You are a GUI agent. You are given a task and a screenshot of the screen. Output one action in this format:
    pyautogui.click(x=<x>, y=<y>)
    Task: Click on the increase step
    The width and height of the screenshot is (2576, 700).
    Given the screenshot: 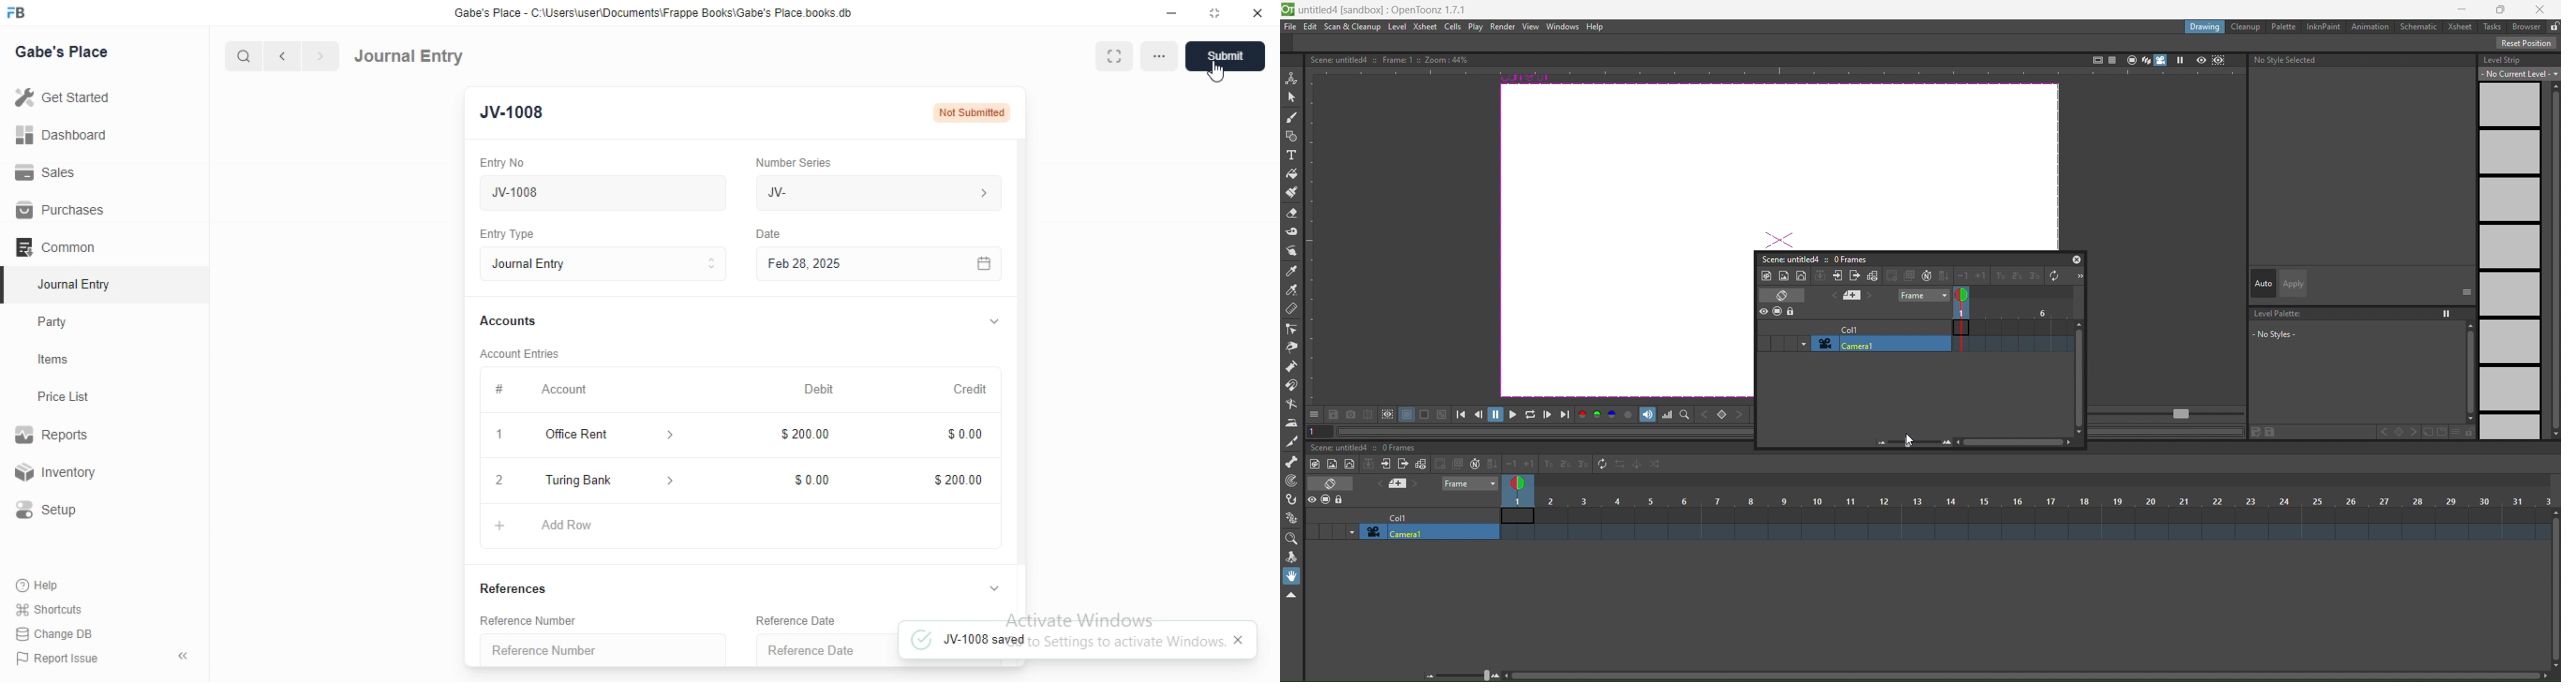 What is the action you would take?
    pyautogui.click(x=1998, y=277)
    